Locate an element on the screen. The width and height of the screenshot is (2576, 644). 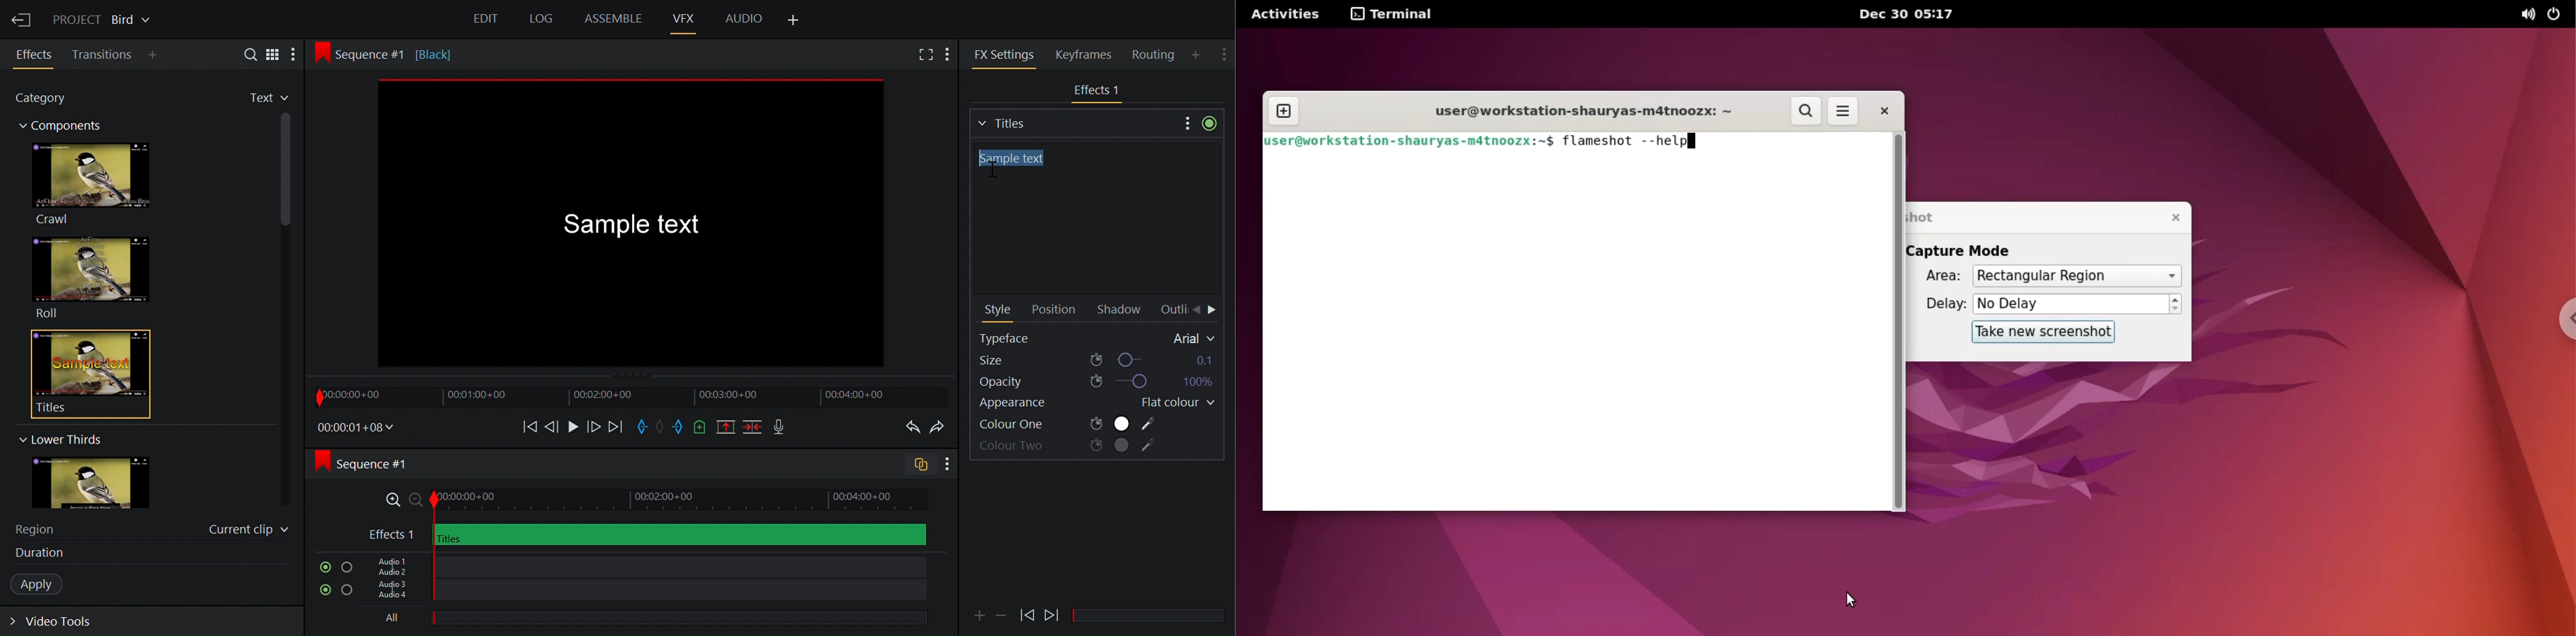
Redo is located at coordinates (941, 427).